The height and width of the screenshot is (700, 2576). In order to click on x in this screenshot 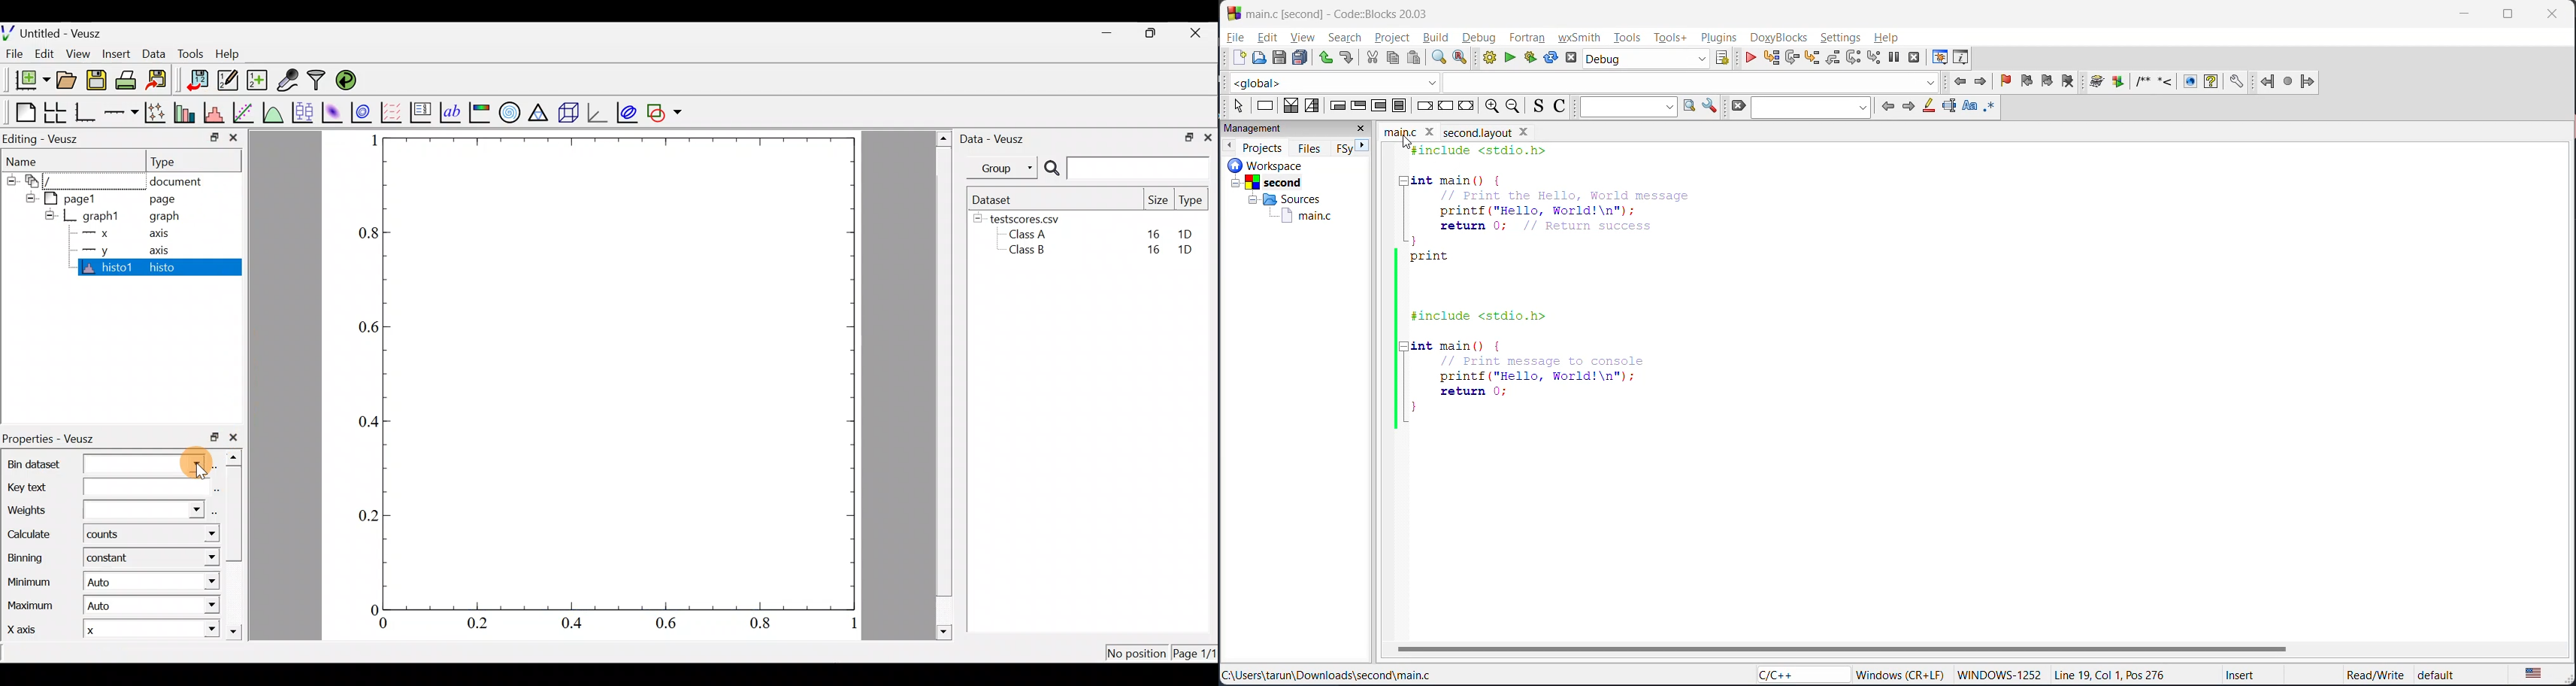, I will do `click(99, 631)`.